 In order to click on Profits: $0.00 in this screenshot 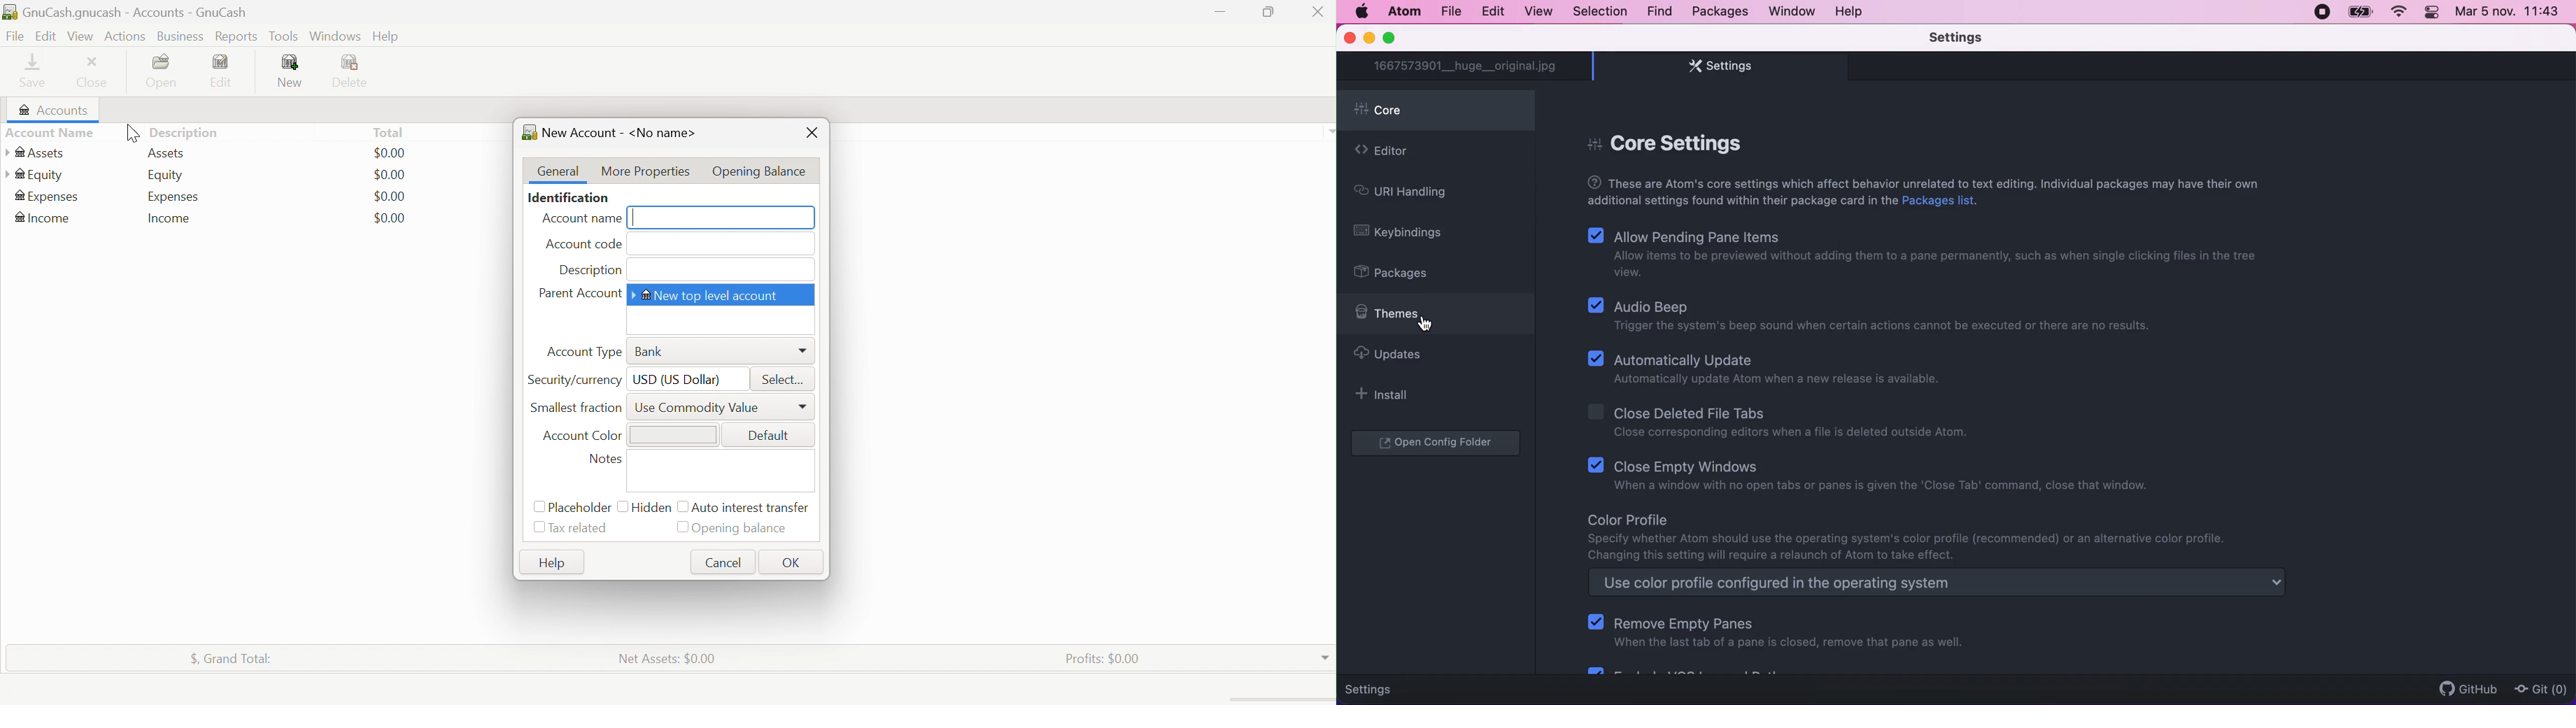, I will do `click(1105, 657)`.